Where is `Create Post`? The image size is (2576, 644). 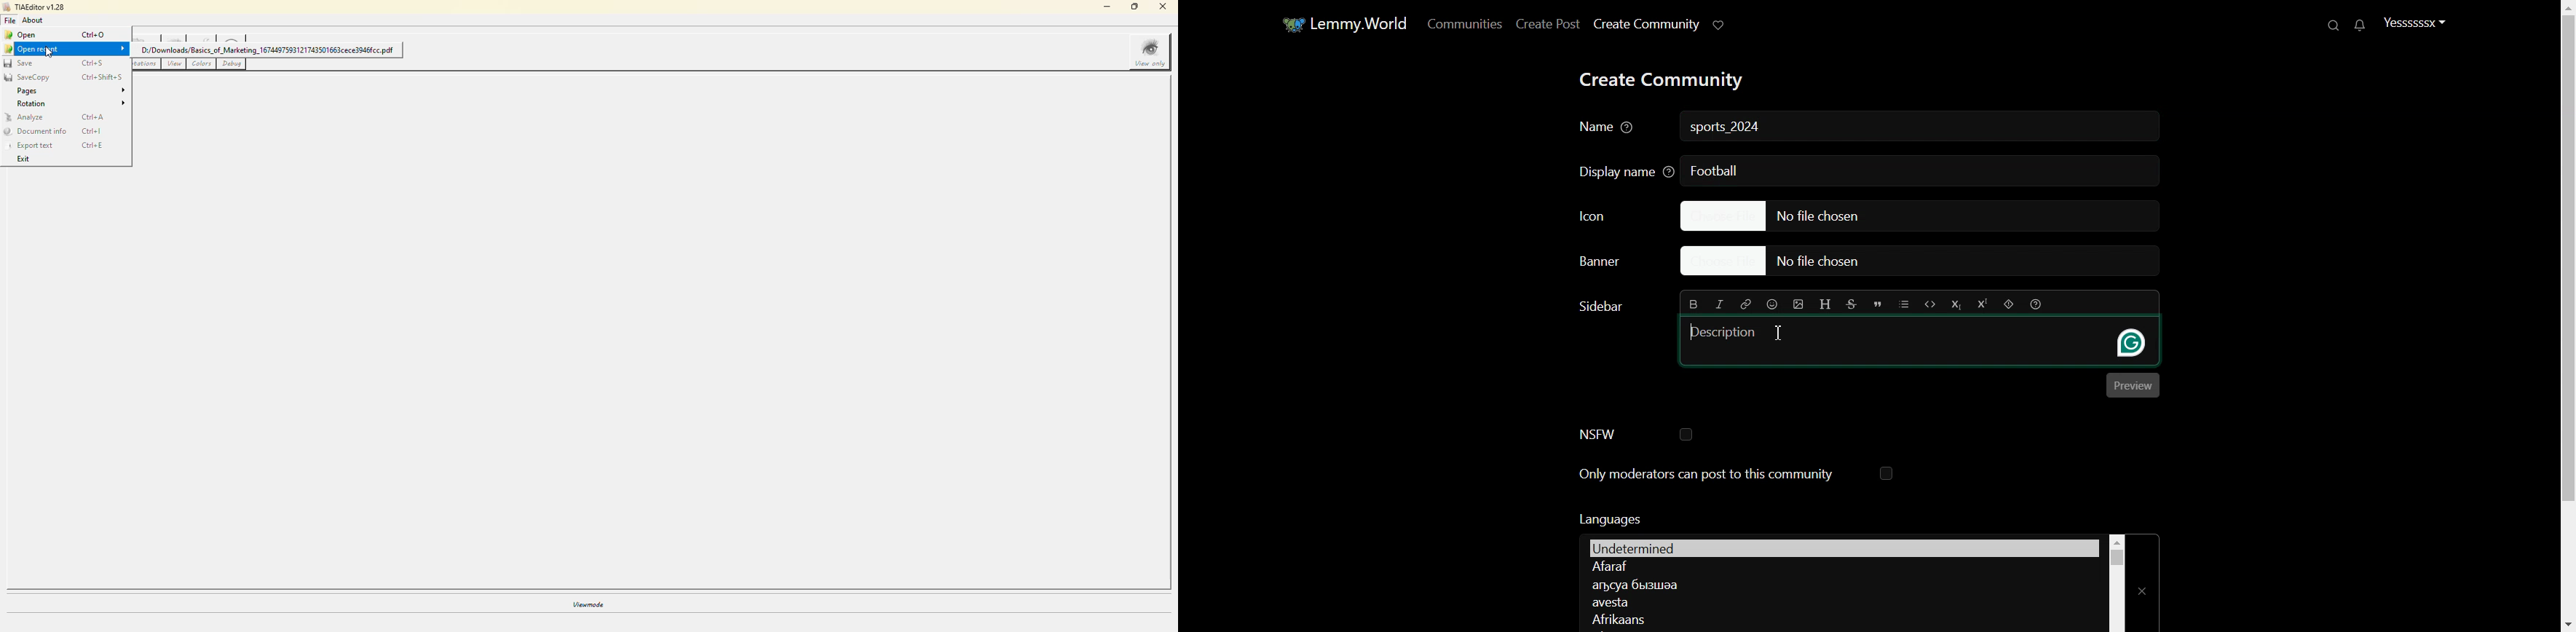 Create Post is located at coordinates (1546, 23).